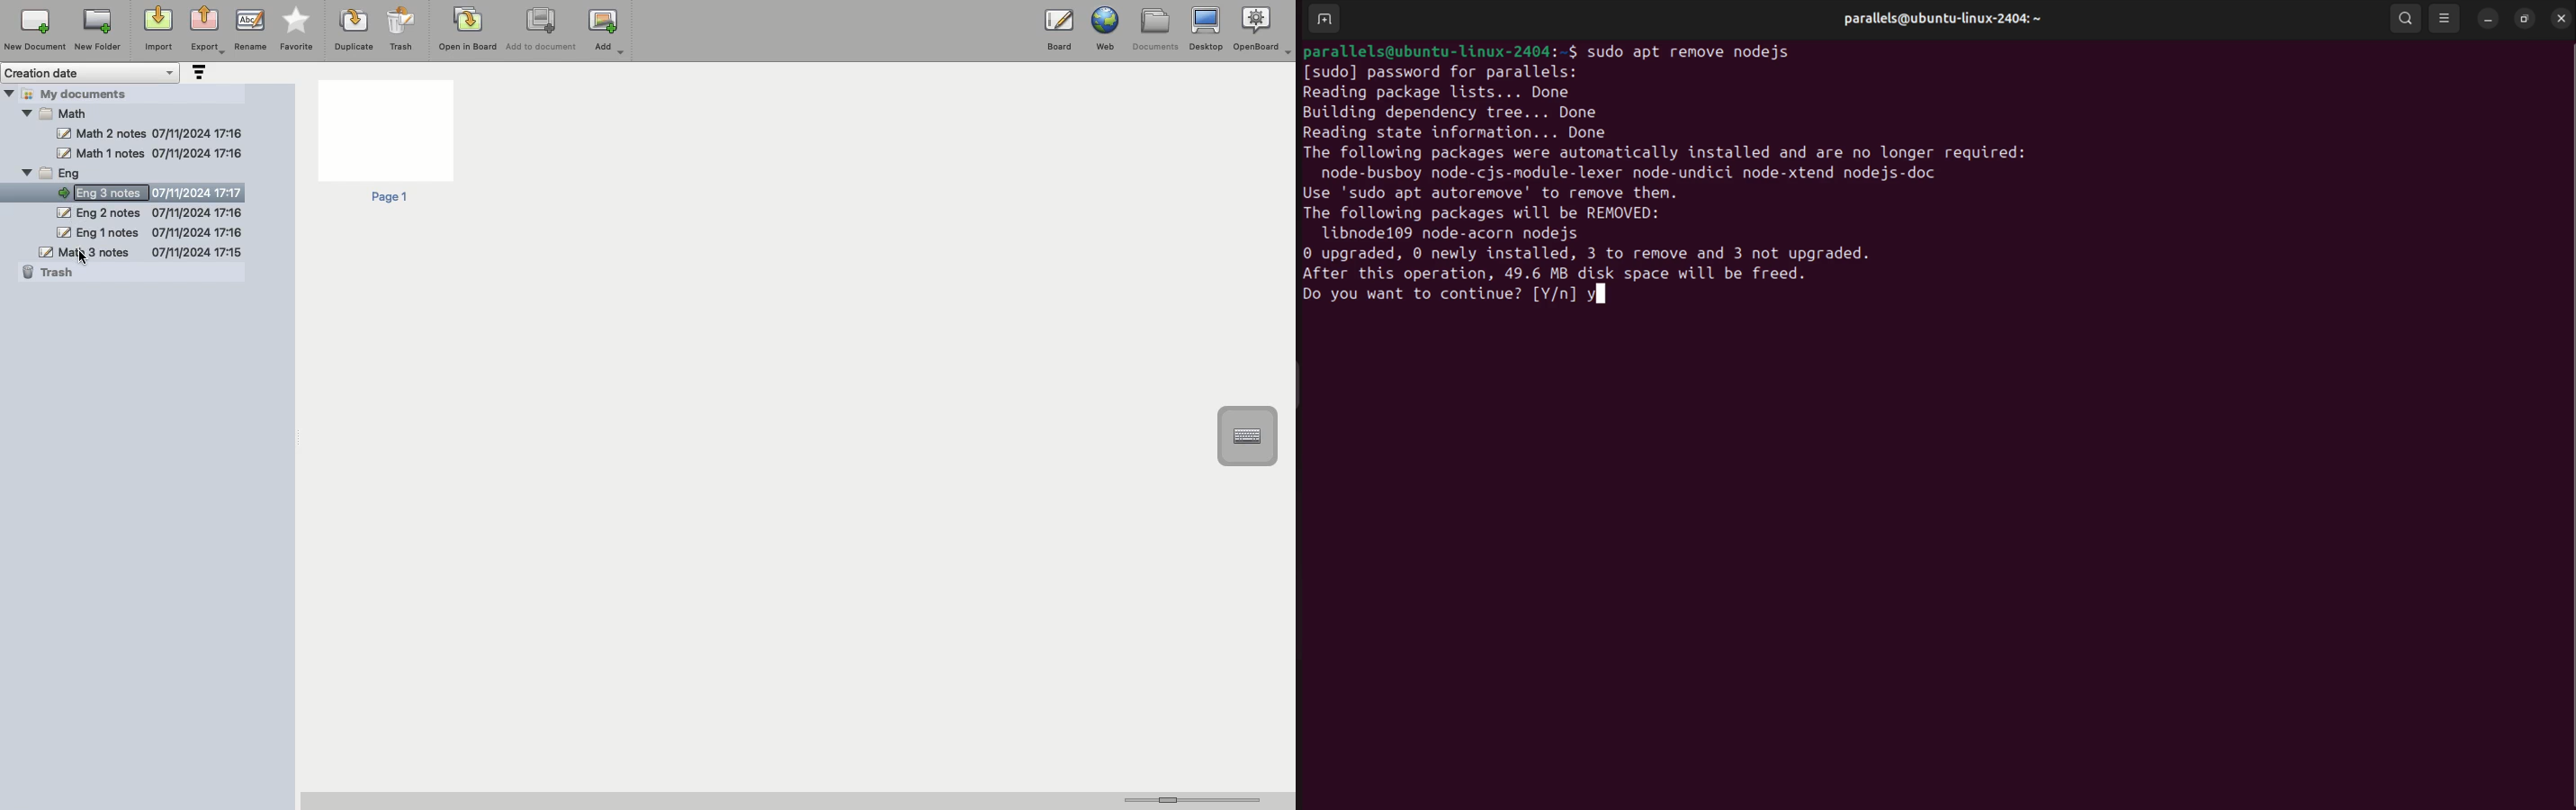 The width and height of the screenshot is (2576, 812). I want to click on Scrollbar, so click(2563, 396).